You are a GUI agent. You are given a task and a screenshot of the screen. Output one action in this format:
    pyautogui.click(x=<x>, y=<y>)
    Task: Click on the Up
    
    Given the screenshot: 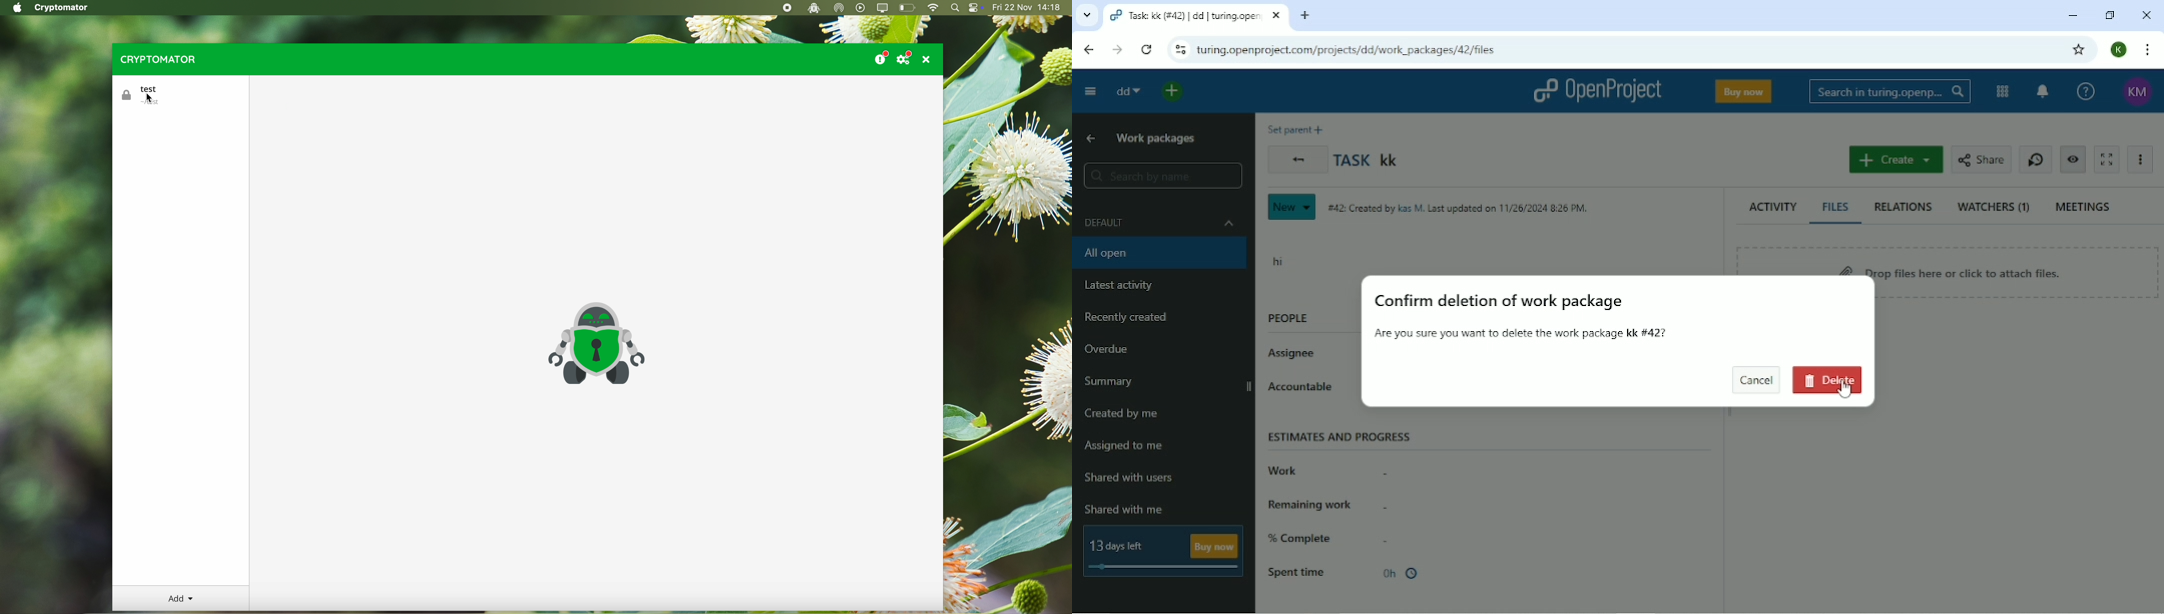 What is the action you would take?
    pyautogui.click(x=1091, y=138)
    